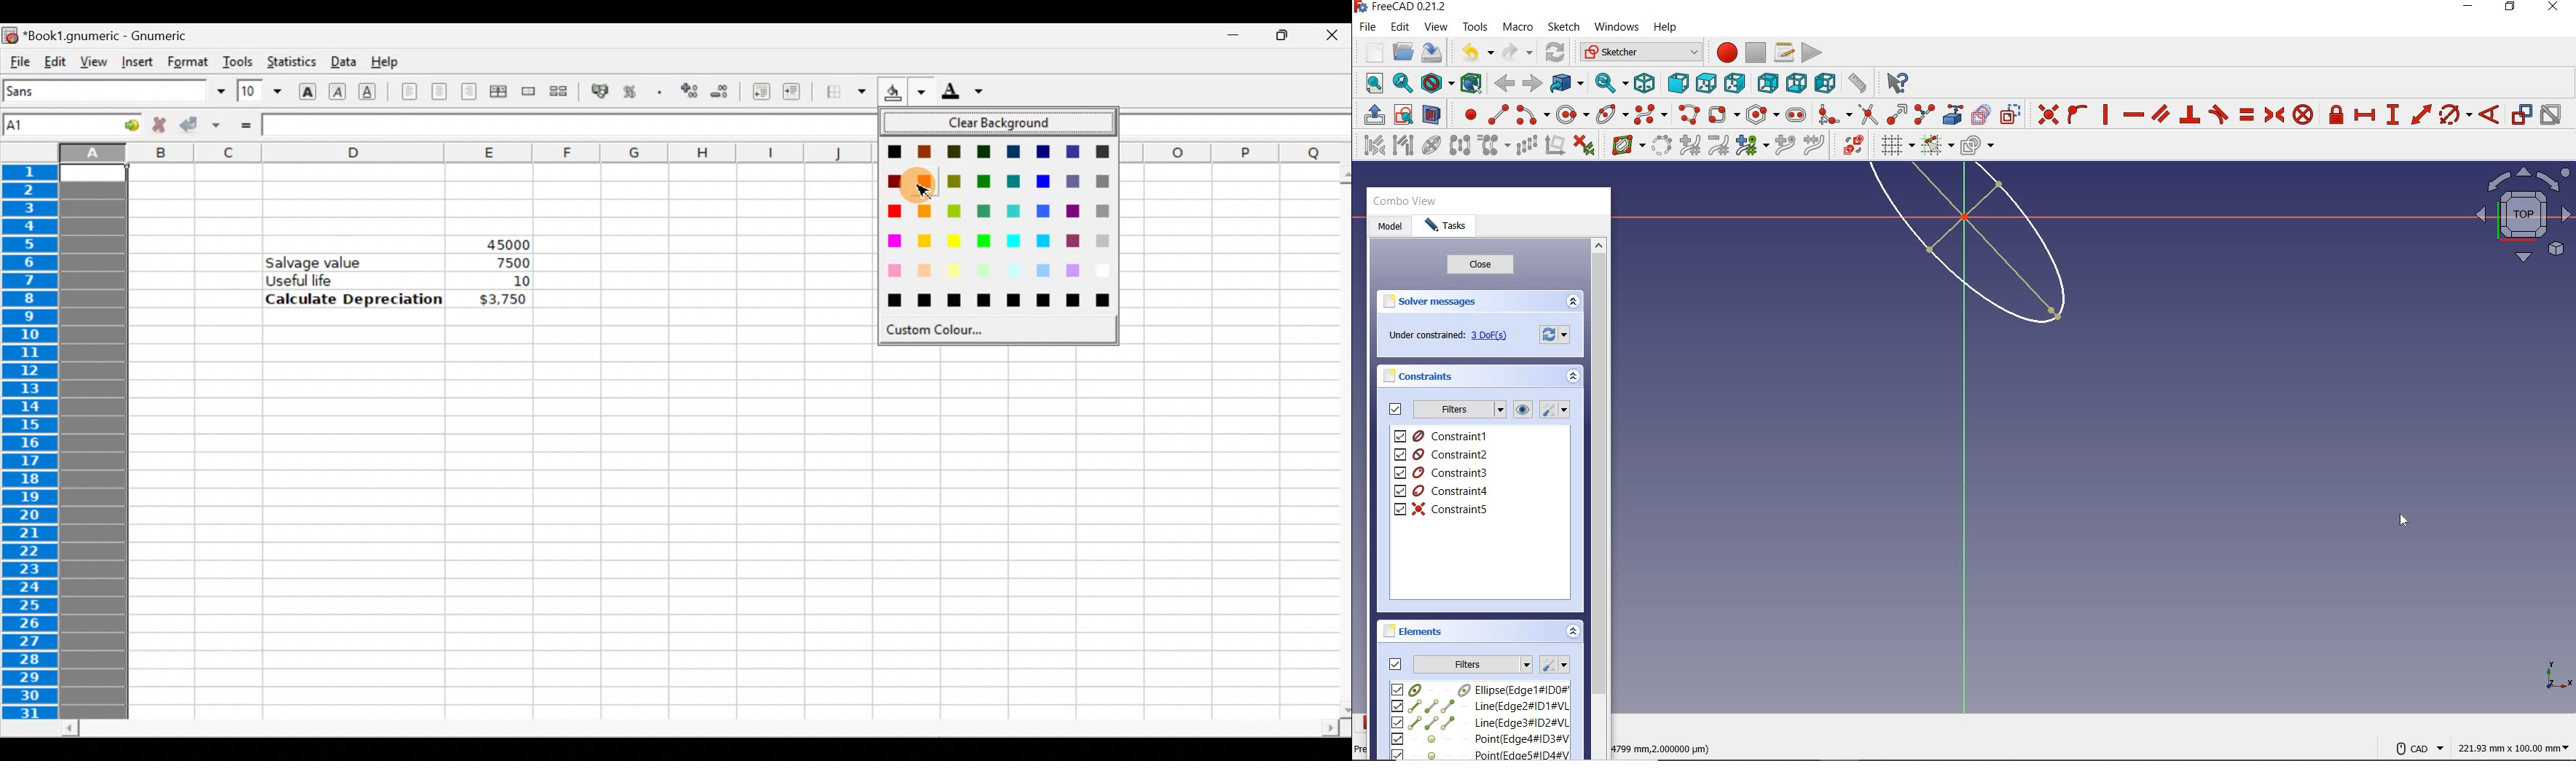 The height and width of the screenshot is (784, 2576). Describe the element at coordinates (1442, 454) in the screenshot. I see `constraint2` at that location.